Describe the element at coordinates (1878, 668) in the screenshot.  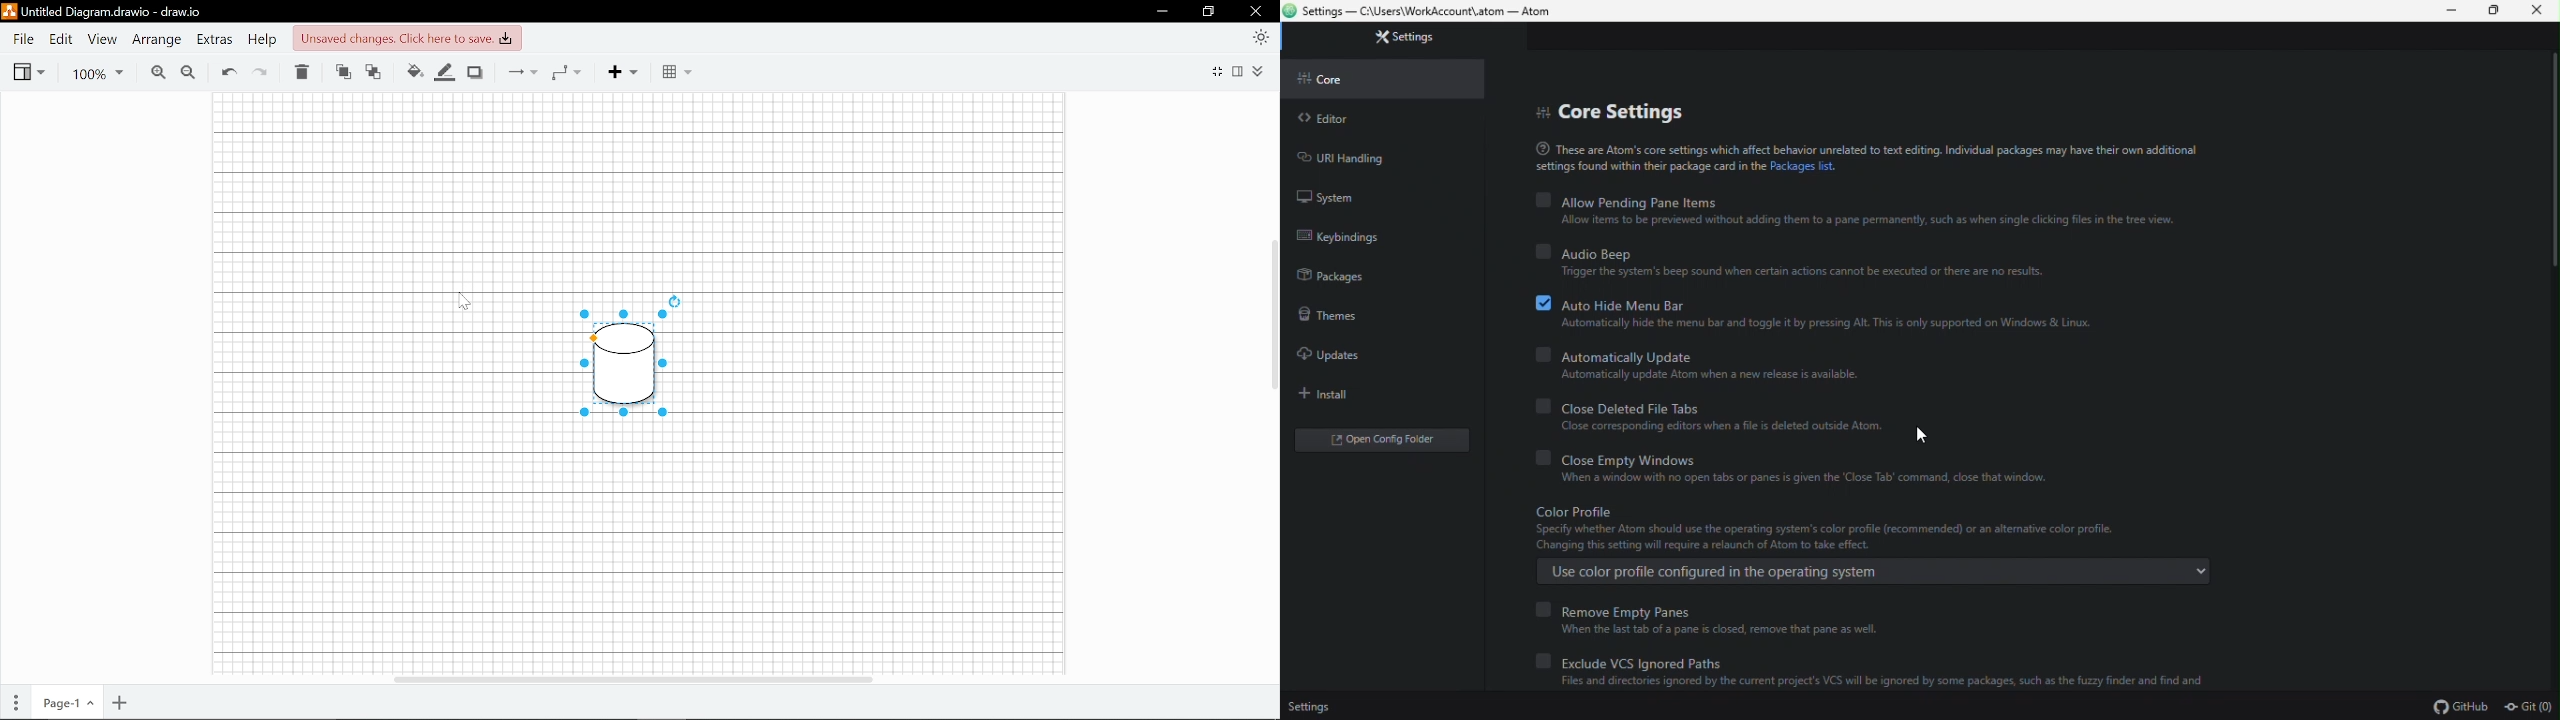
I see `Exclude vcs ignored bath` at that location.